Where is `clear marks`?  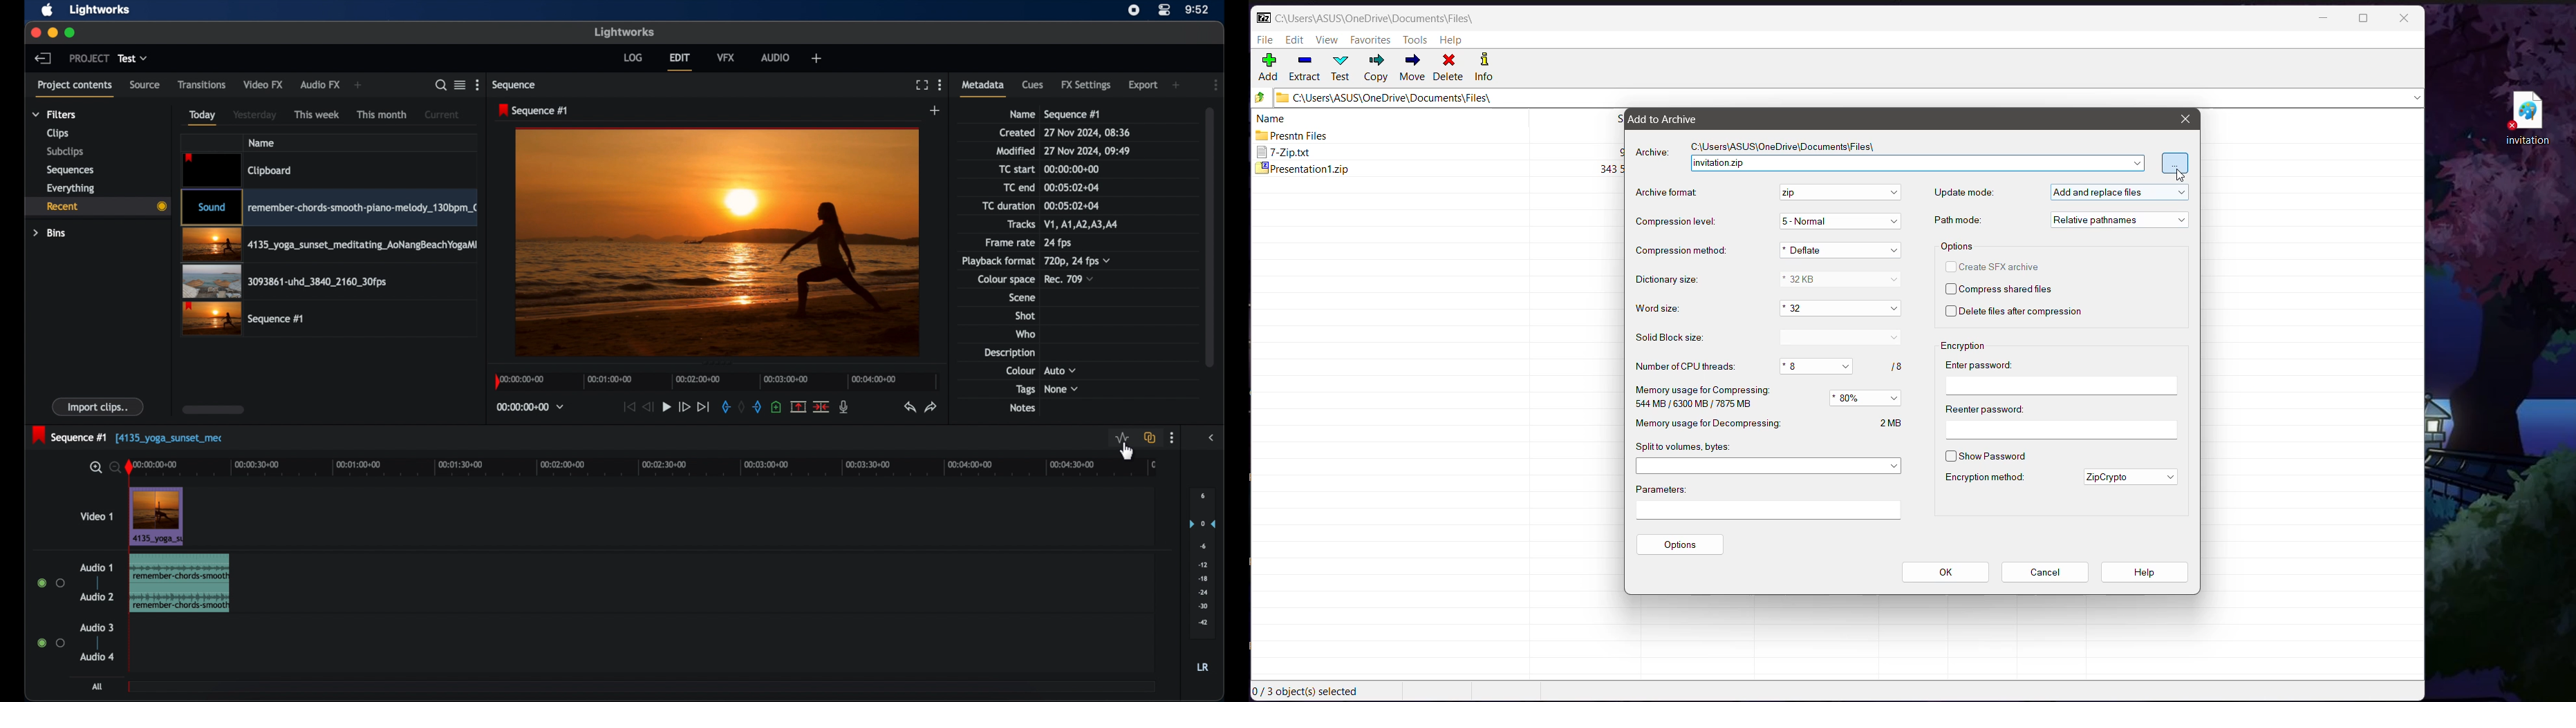 clear marks is located at coordinates (741, 408).